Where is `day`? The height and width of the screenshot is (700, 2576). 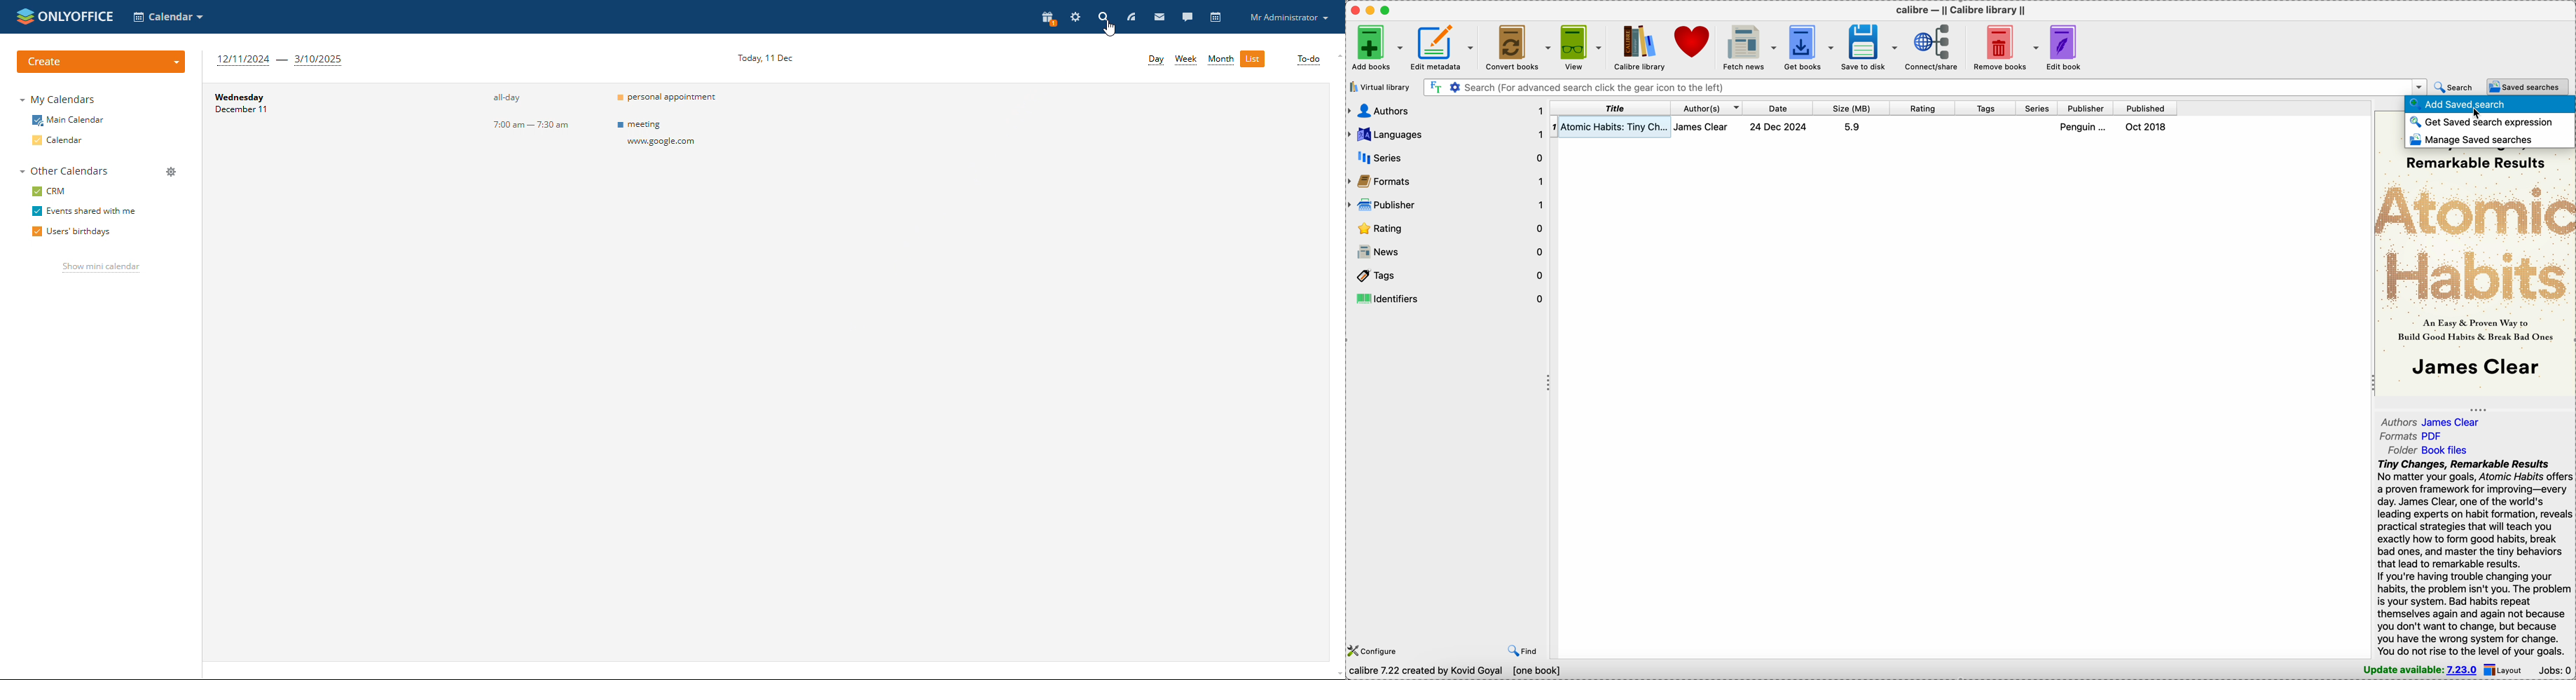
day is located at coordinates (1156, 58).